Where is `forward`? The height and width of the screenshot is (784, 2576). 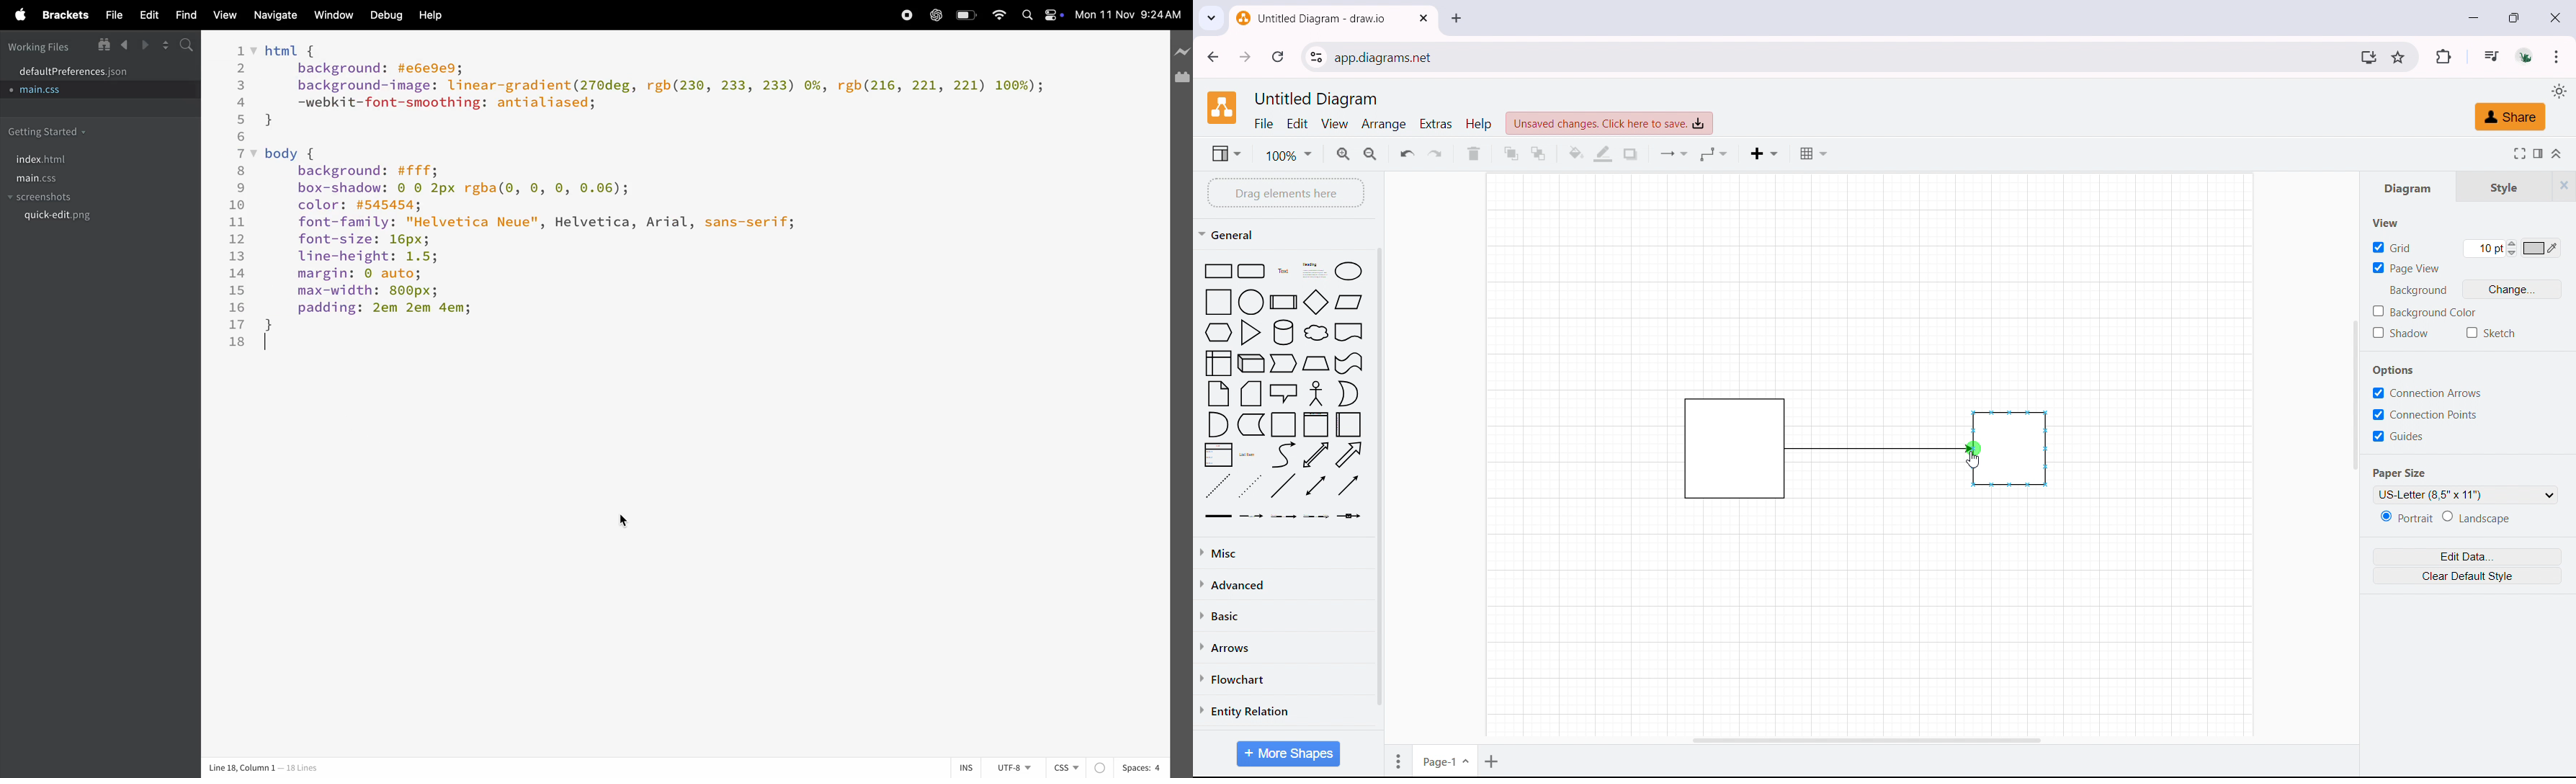 forward is located at coordinates (148, 44).